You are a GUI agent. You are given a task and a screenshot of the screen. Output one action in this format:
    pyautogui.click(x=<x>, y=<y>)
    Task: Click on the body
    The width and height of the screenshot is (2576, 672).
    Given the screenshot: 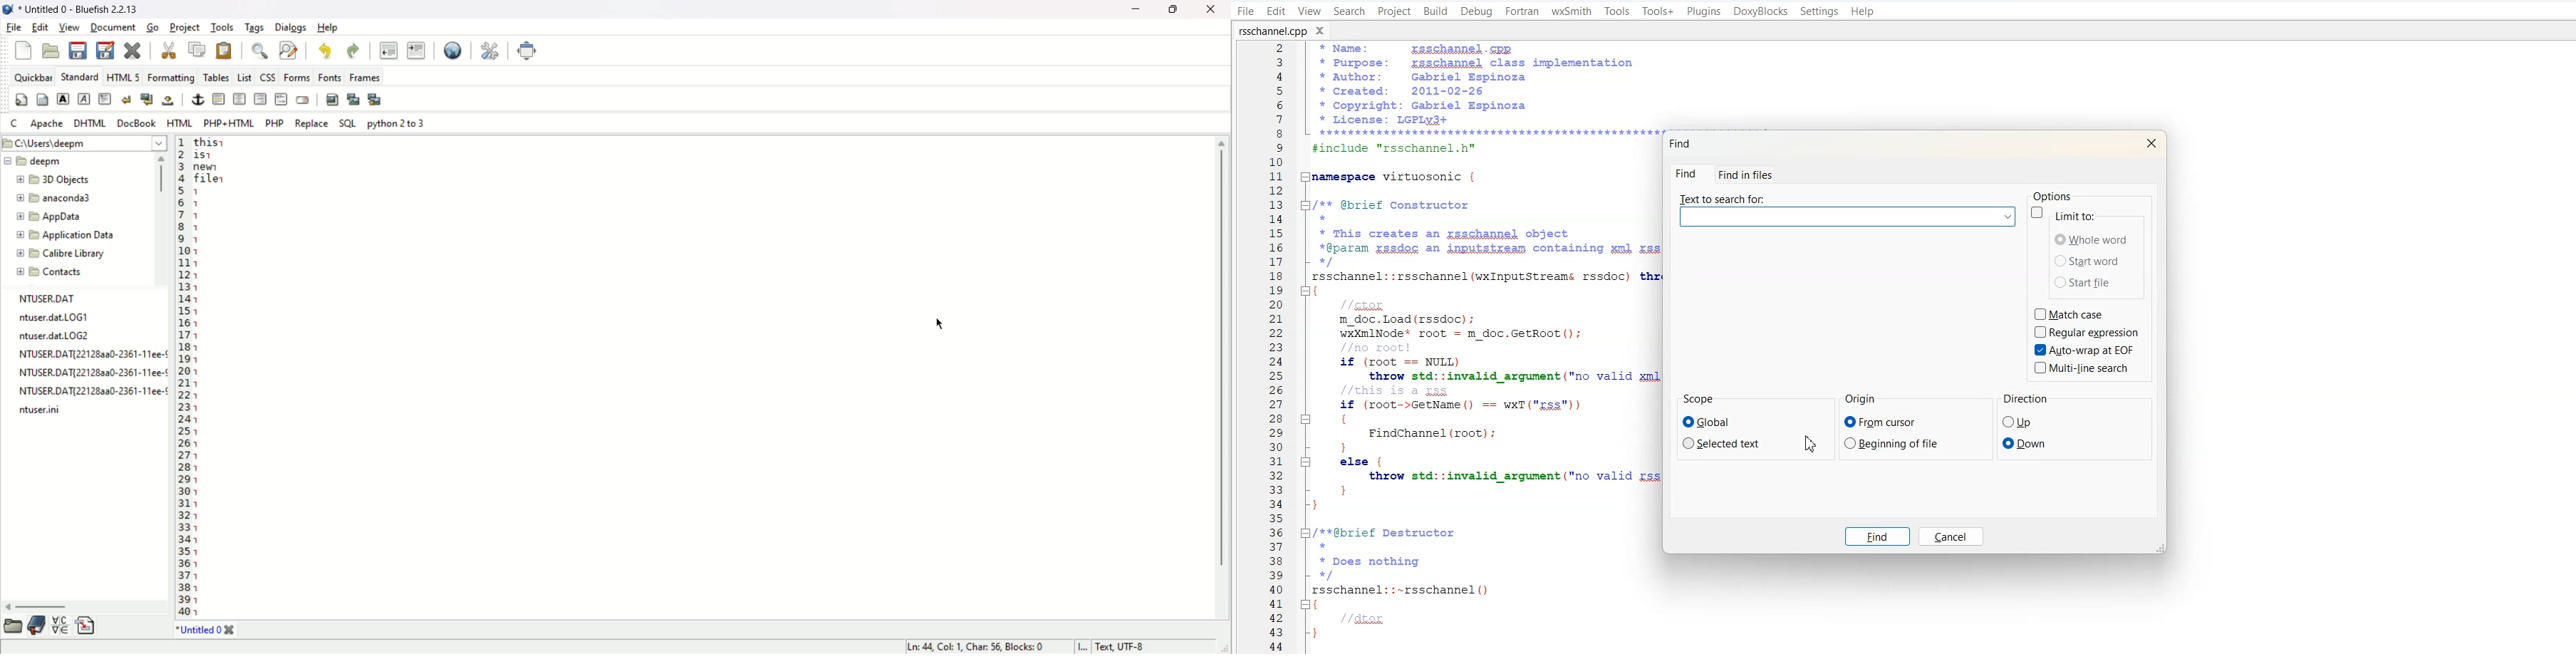 What is the action you would take?
    pyautogui.click(x=42, y=101)
    